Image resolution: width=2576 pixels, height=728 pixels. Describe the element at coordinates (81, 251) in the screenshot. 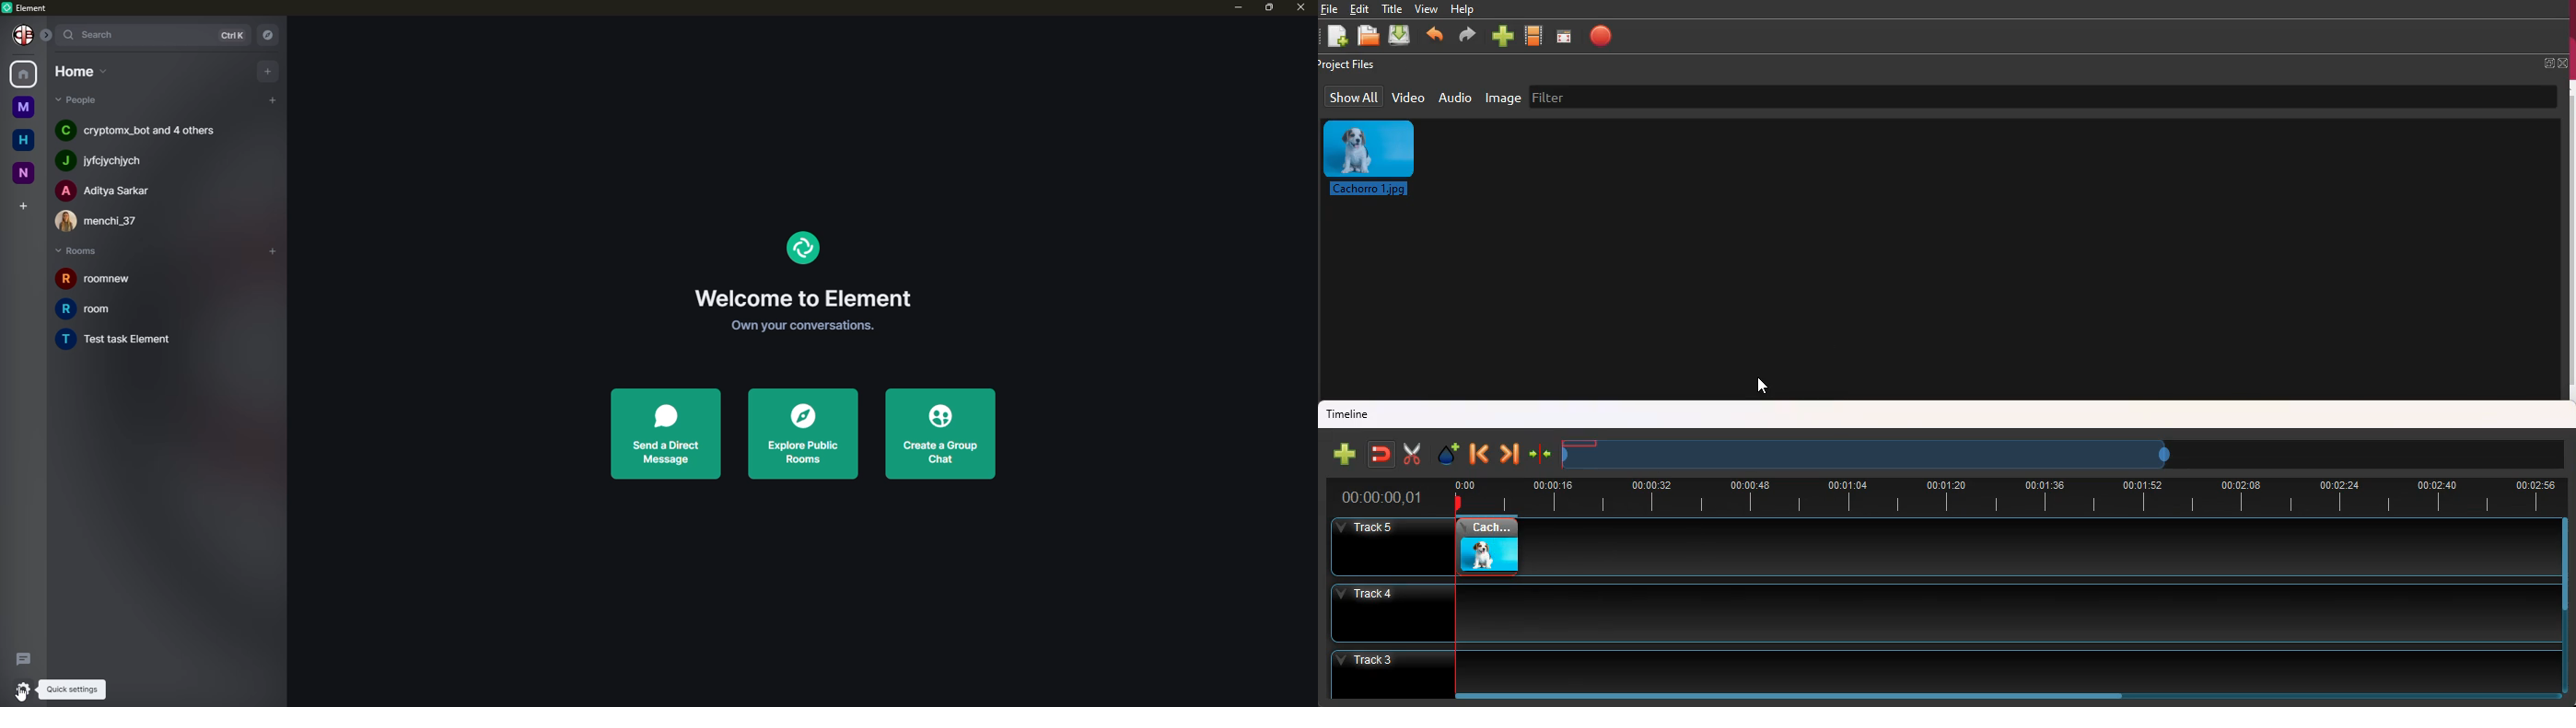

I see `rooms` at that location.